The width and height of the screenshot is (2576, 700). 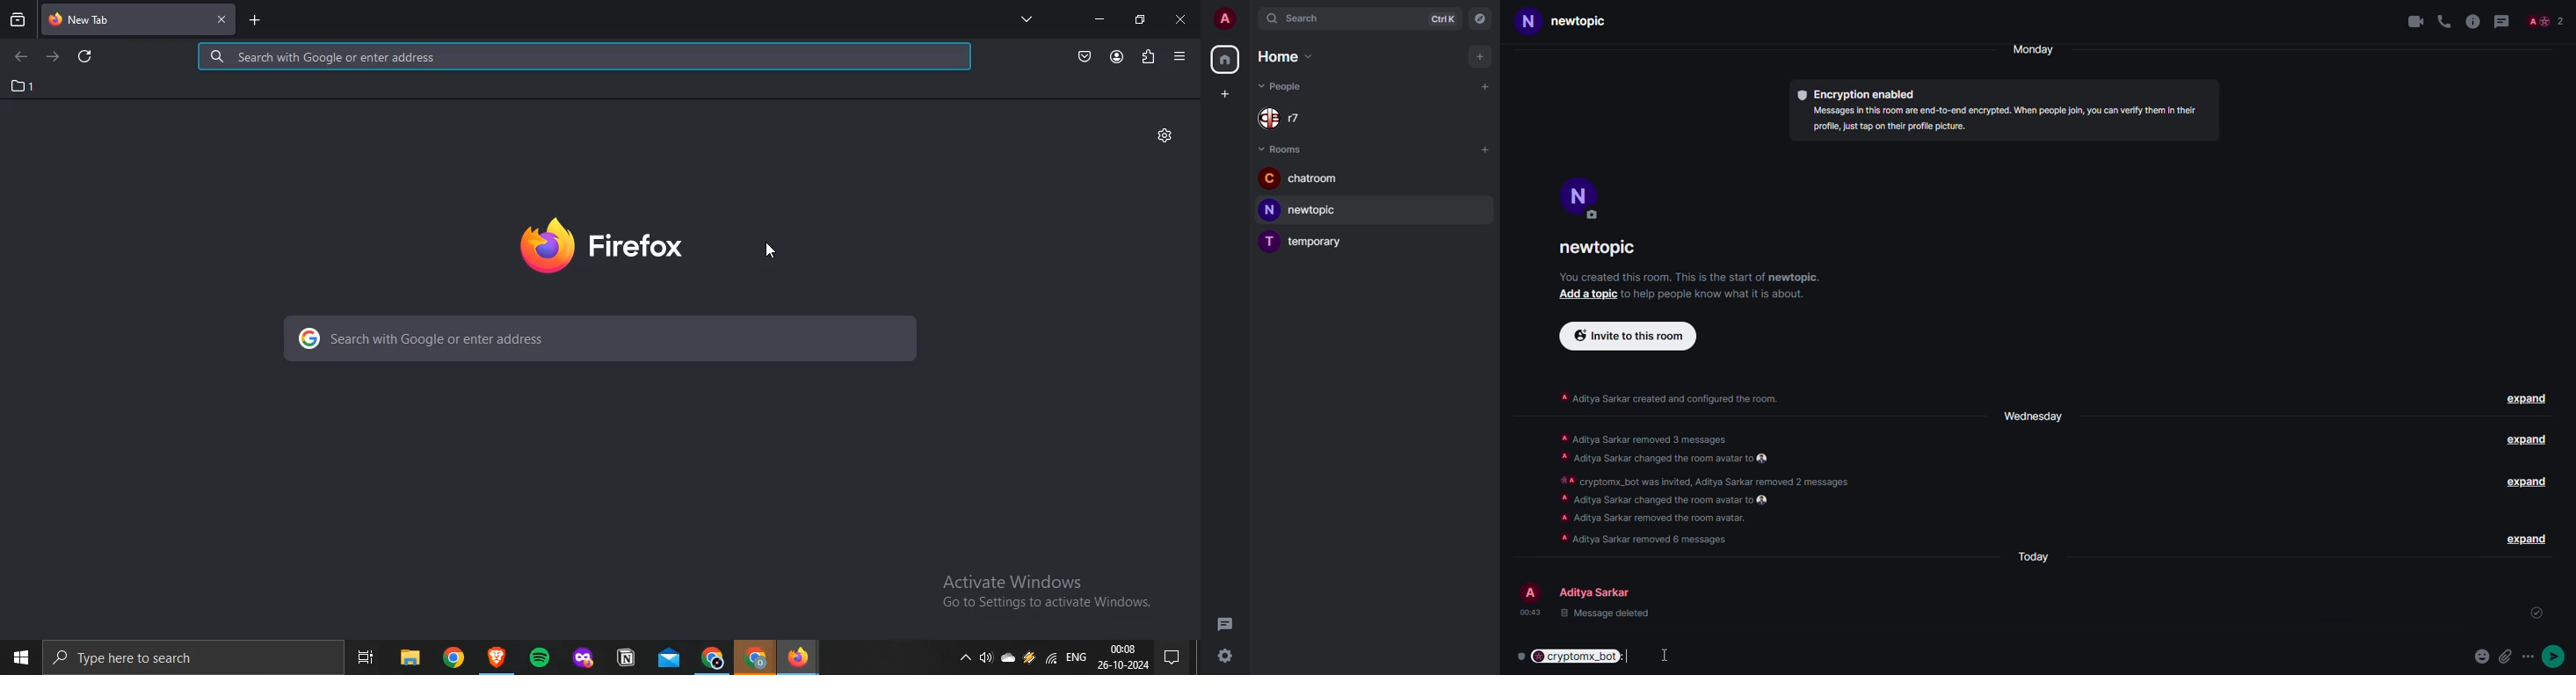 What do you see at coordinates (1085, 58) in the screenshot?
I see `save to pocket` at bounding box center [1085, 58].